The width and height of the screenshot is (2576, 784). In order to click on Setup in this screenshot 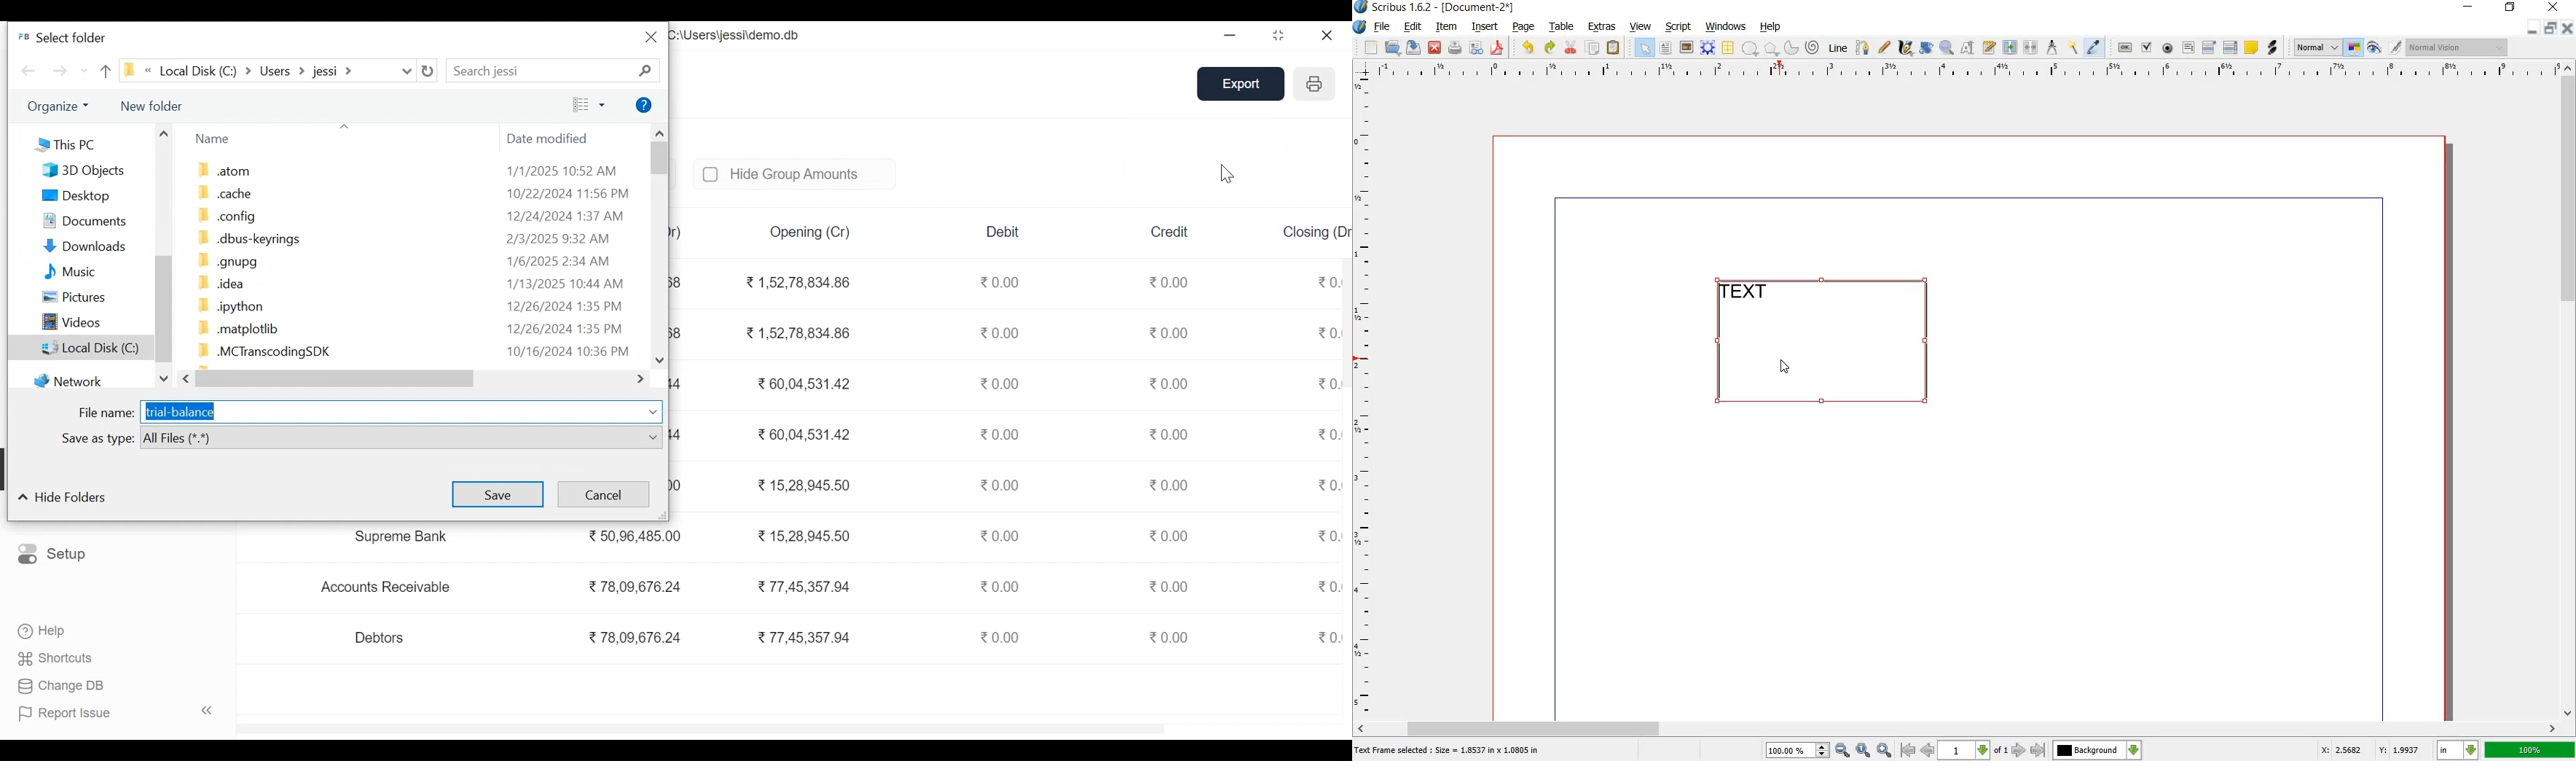, I will do `click(52, 555)`.